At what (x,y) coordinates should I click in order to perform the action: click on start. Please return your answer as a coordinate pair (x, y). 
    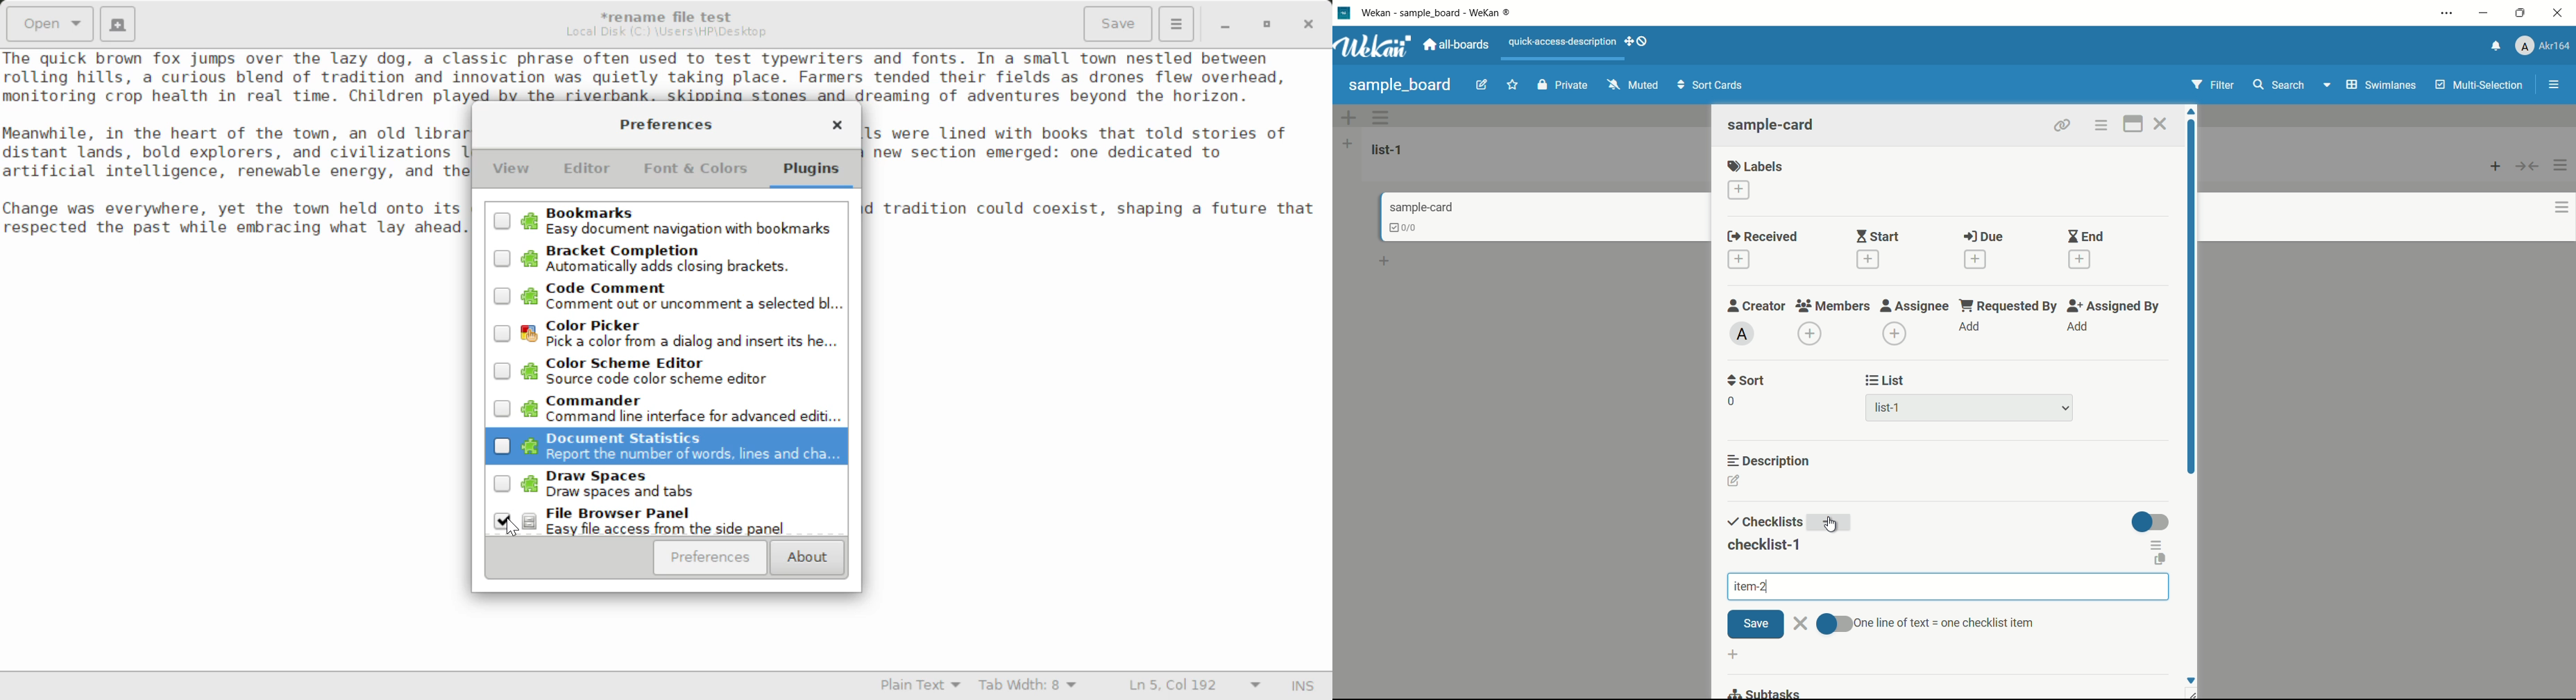
    Looking at the image, I should click on (1877, 238).